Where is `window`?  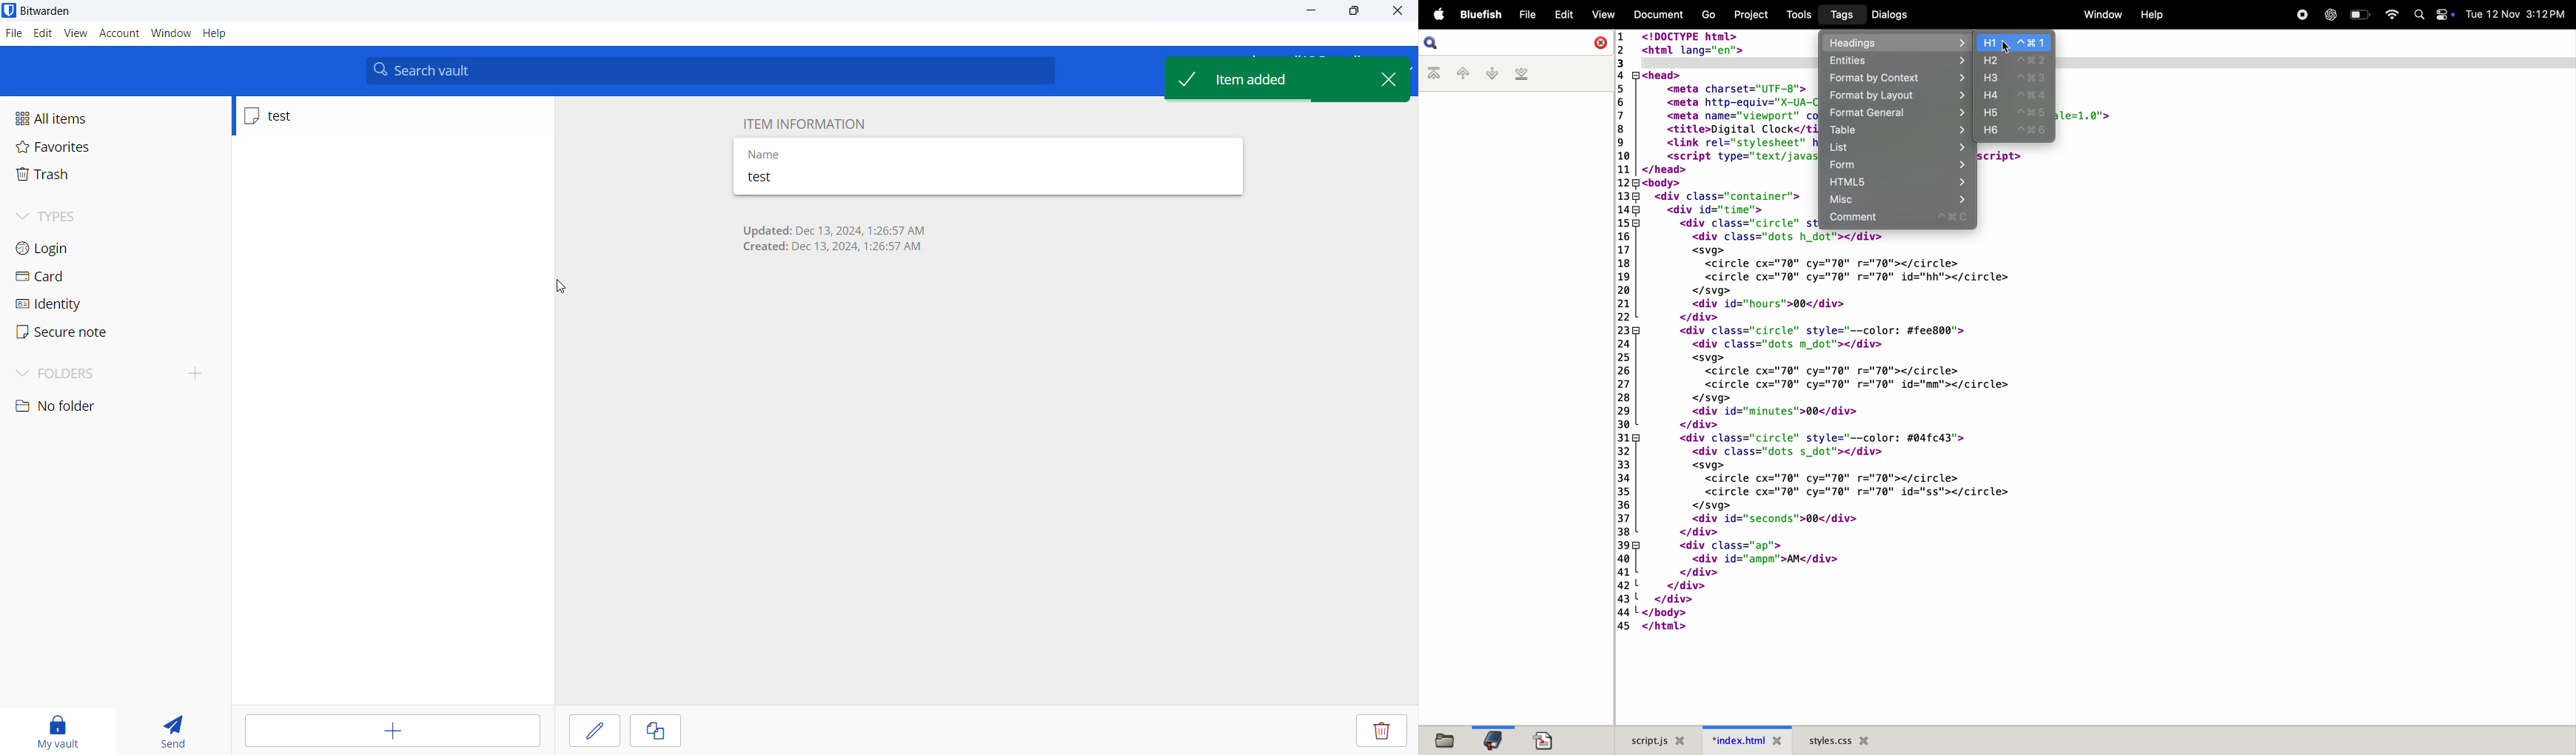
window is located at coordinates (2099, 15).